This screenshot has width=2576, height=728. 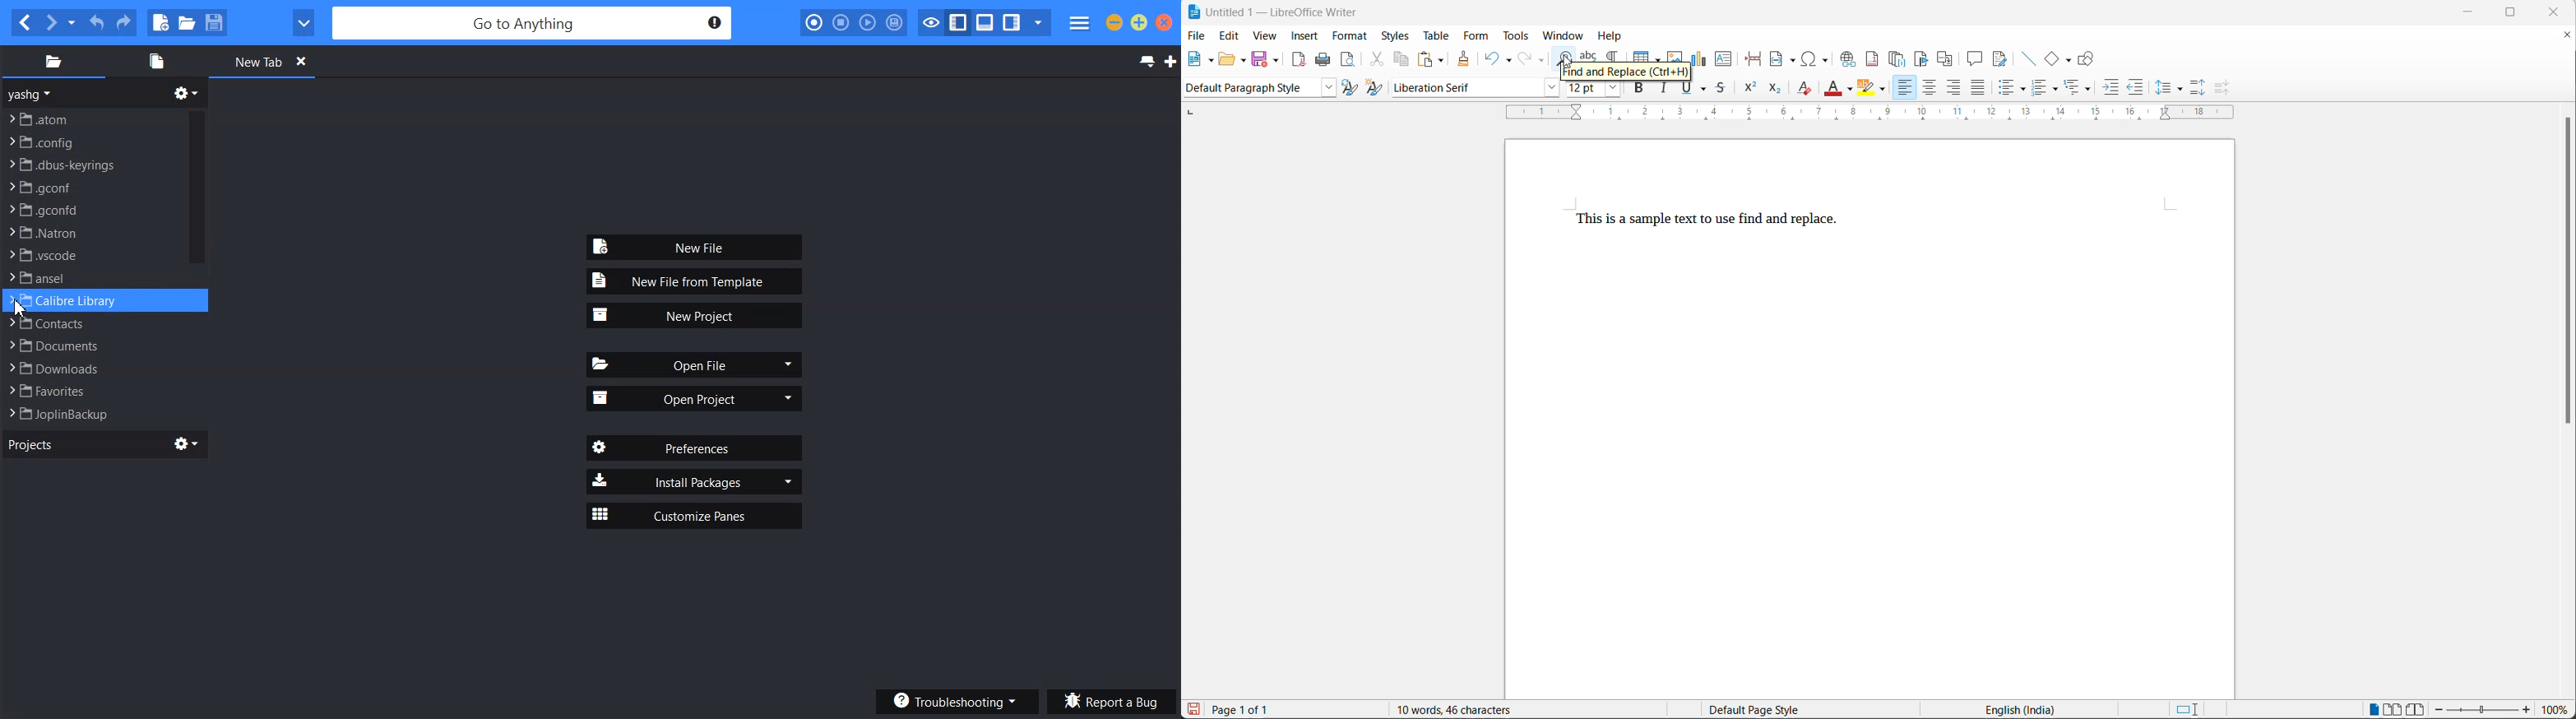 I want to click on subscript, so click(x=1774, y=90).